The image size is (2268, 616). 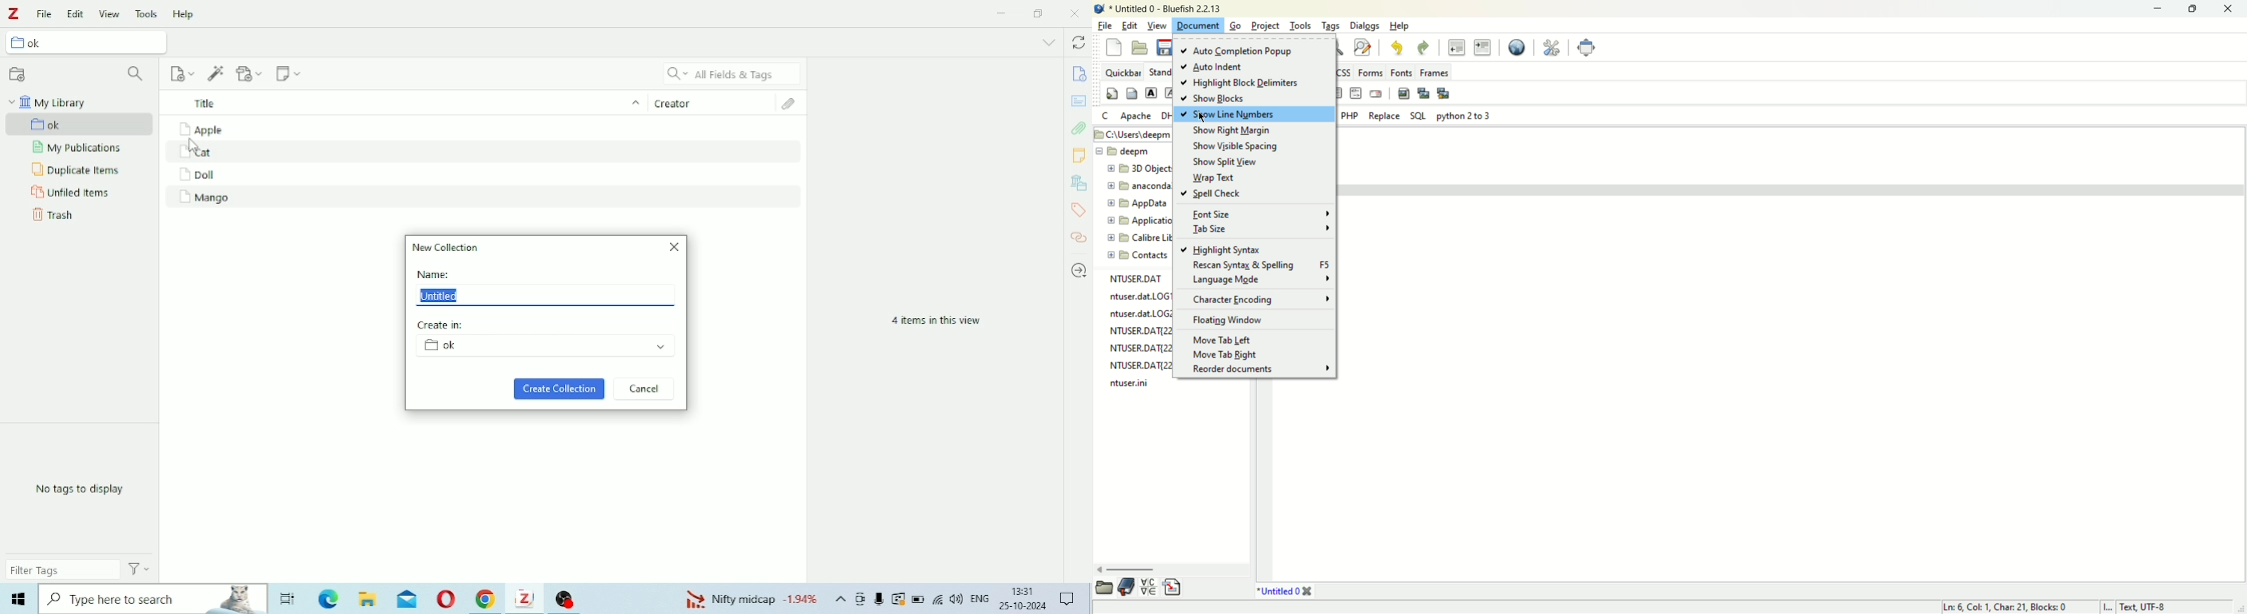 What do you see at coordinates (1079, 128) in the screenshot?
I see `Attachments` at bounding box center [1079, 128].